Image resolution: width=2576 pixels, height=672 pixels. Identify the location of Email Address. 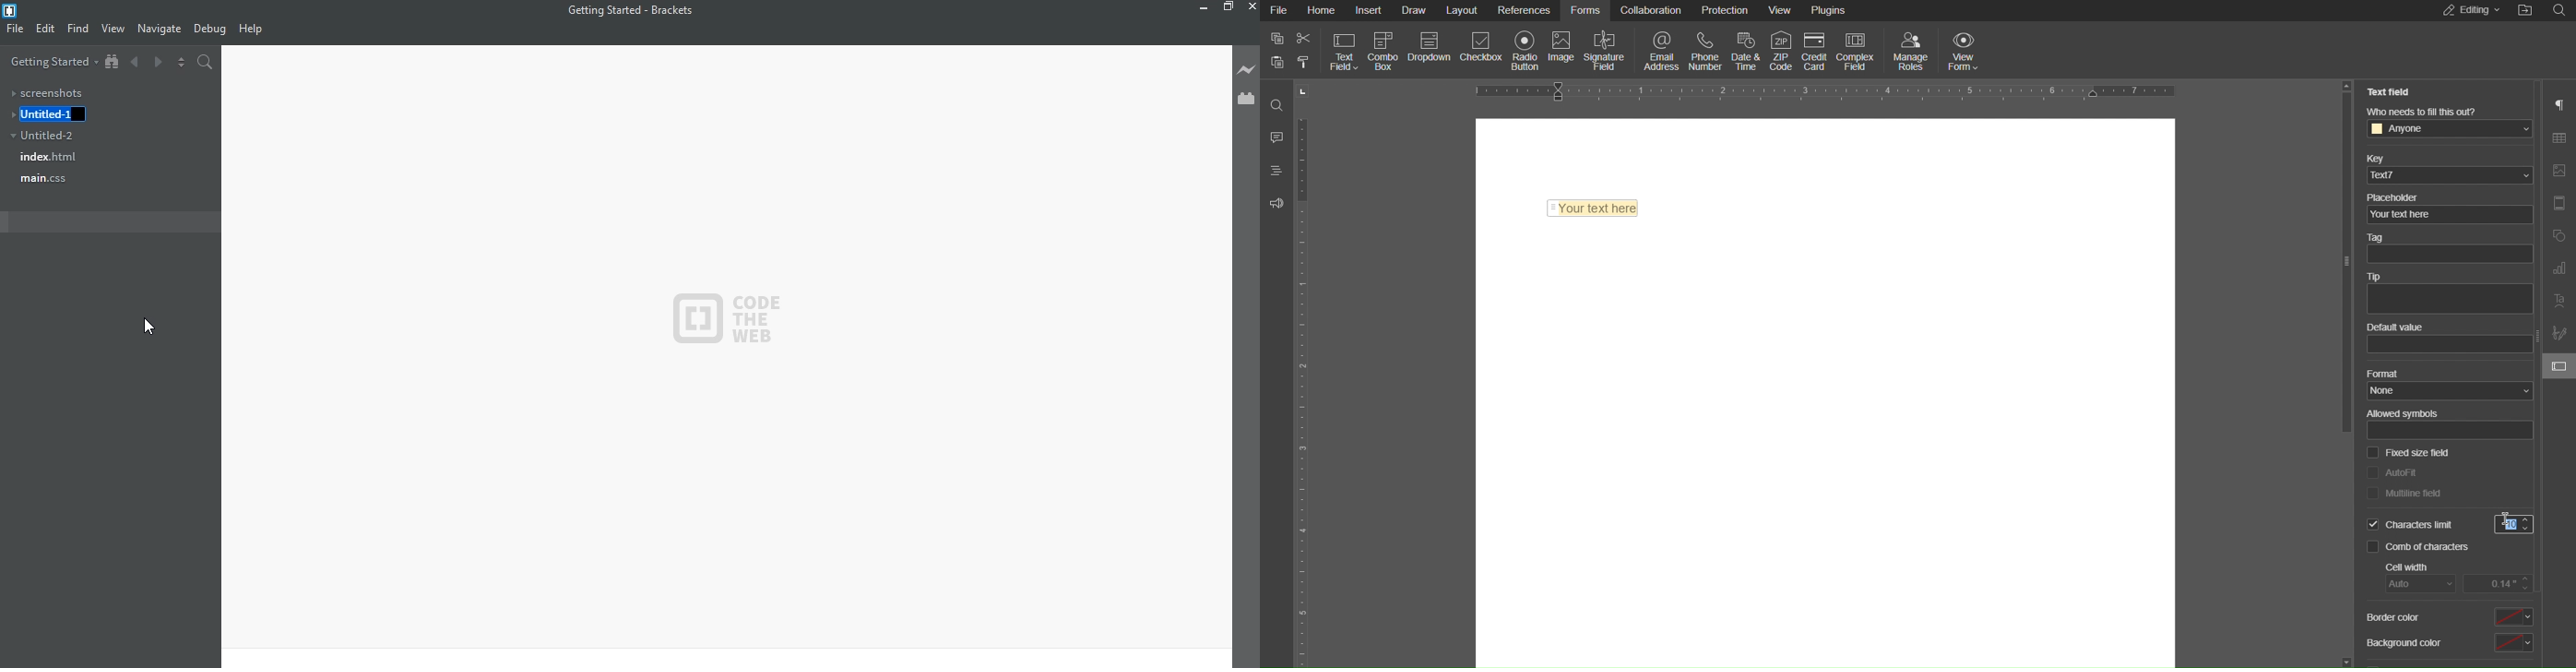
(1662, 49).